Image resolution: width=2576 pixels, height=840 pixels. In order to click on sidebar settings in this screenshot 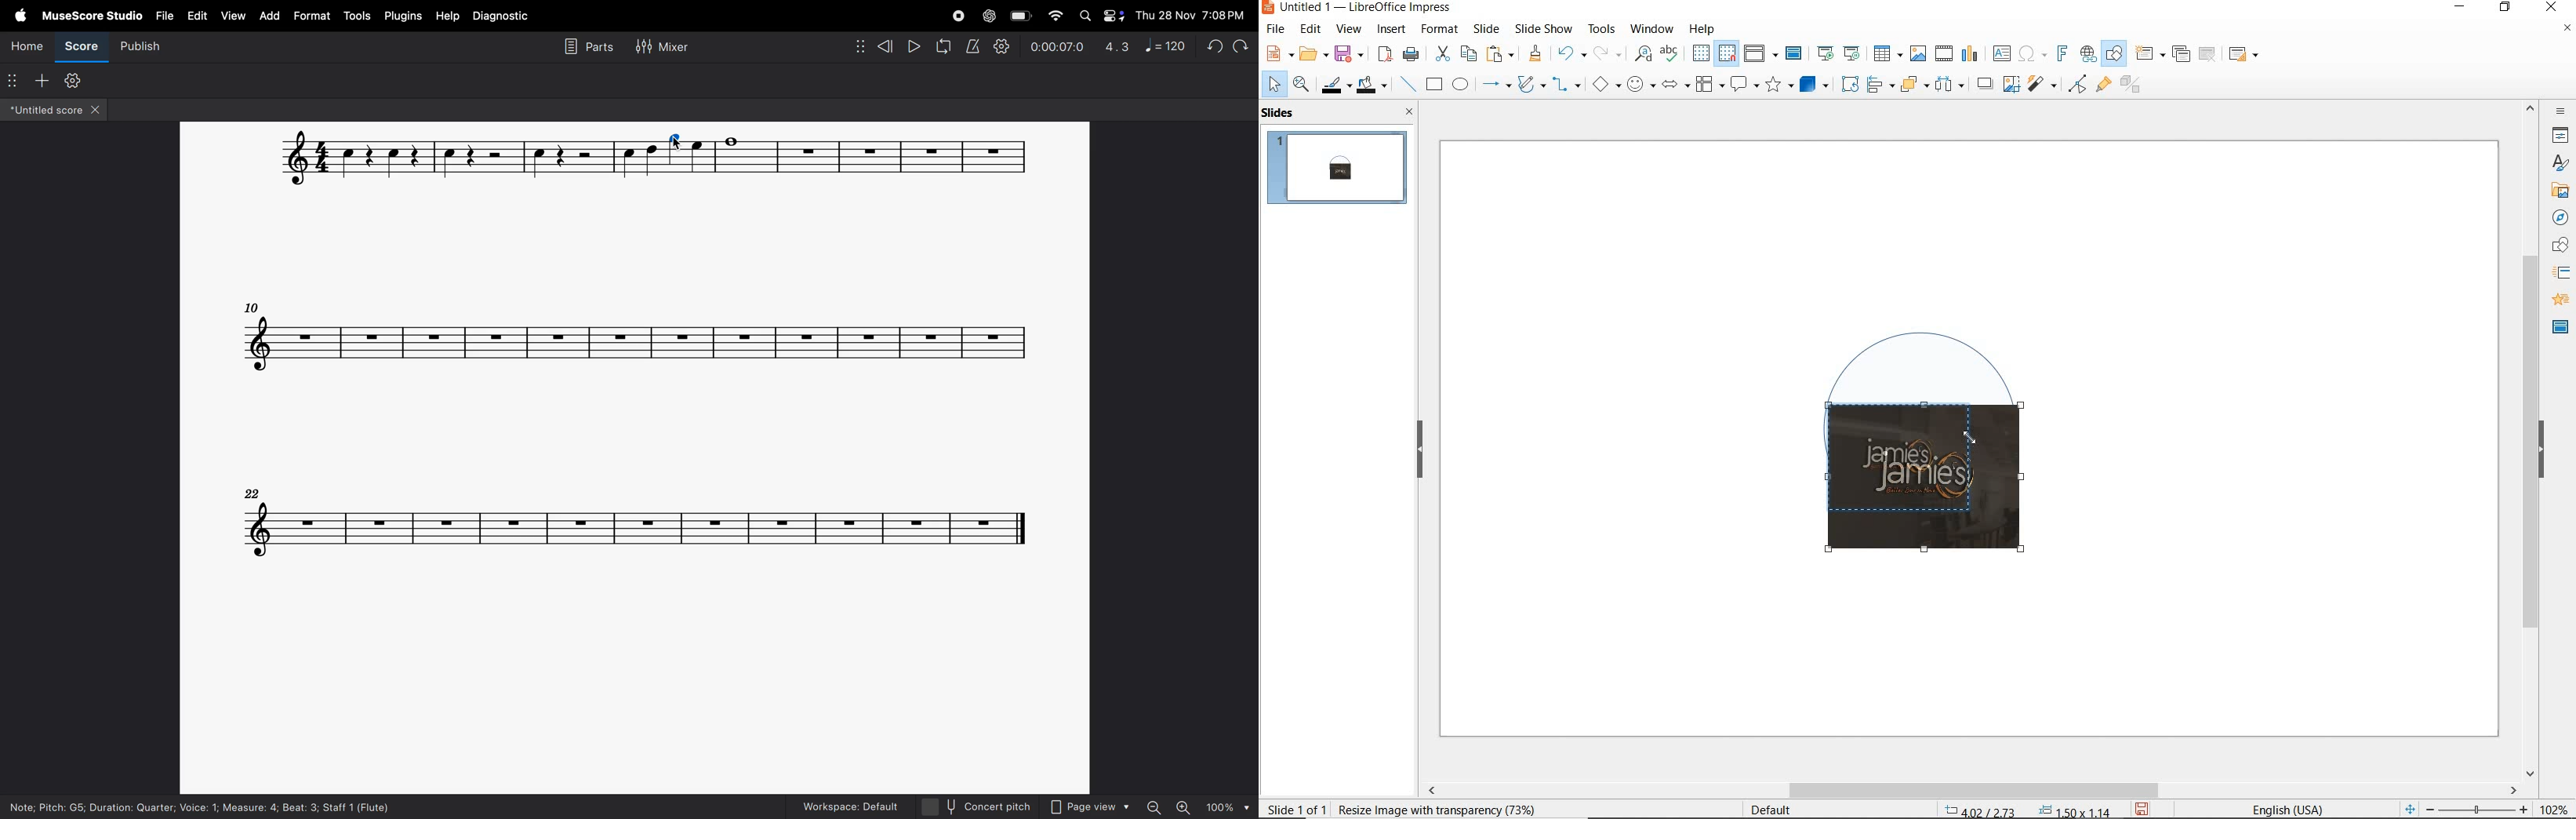, I will do `click(2559, 111)`.